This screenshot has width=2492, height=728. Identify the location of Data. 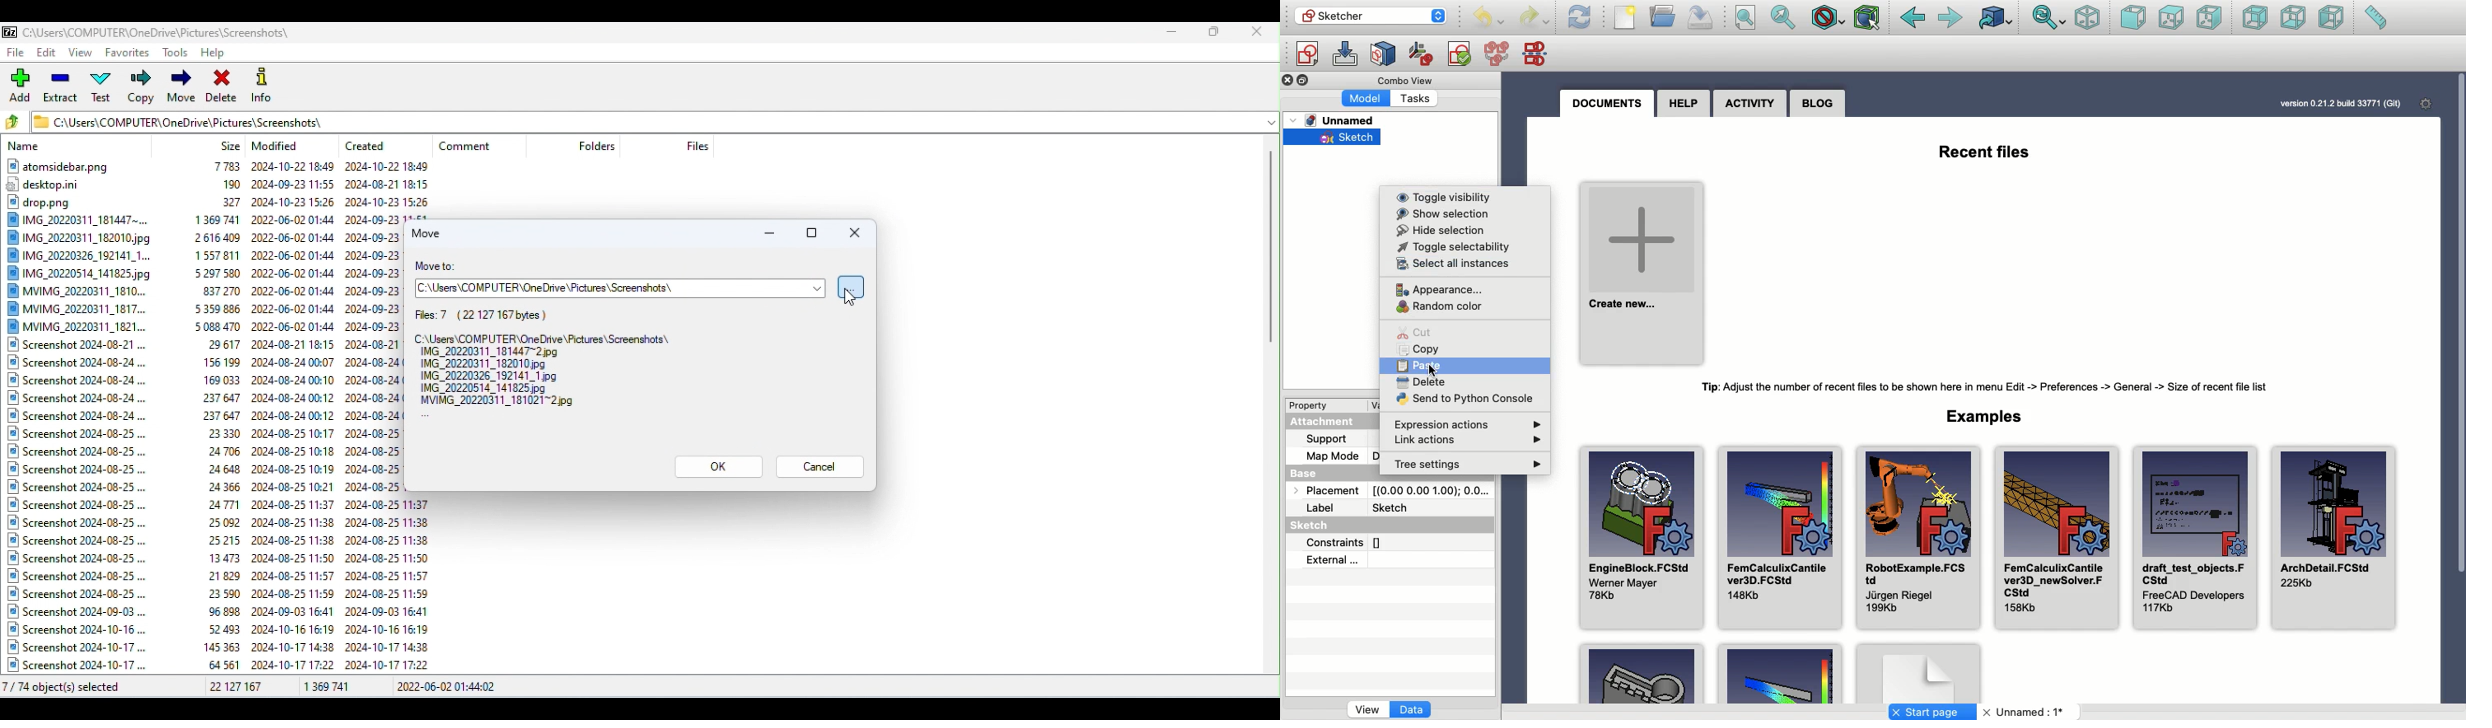
(1413, 711).